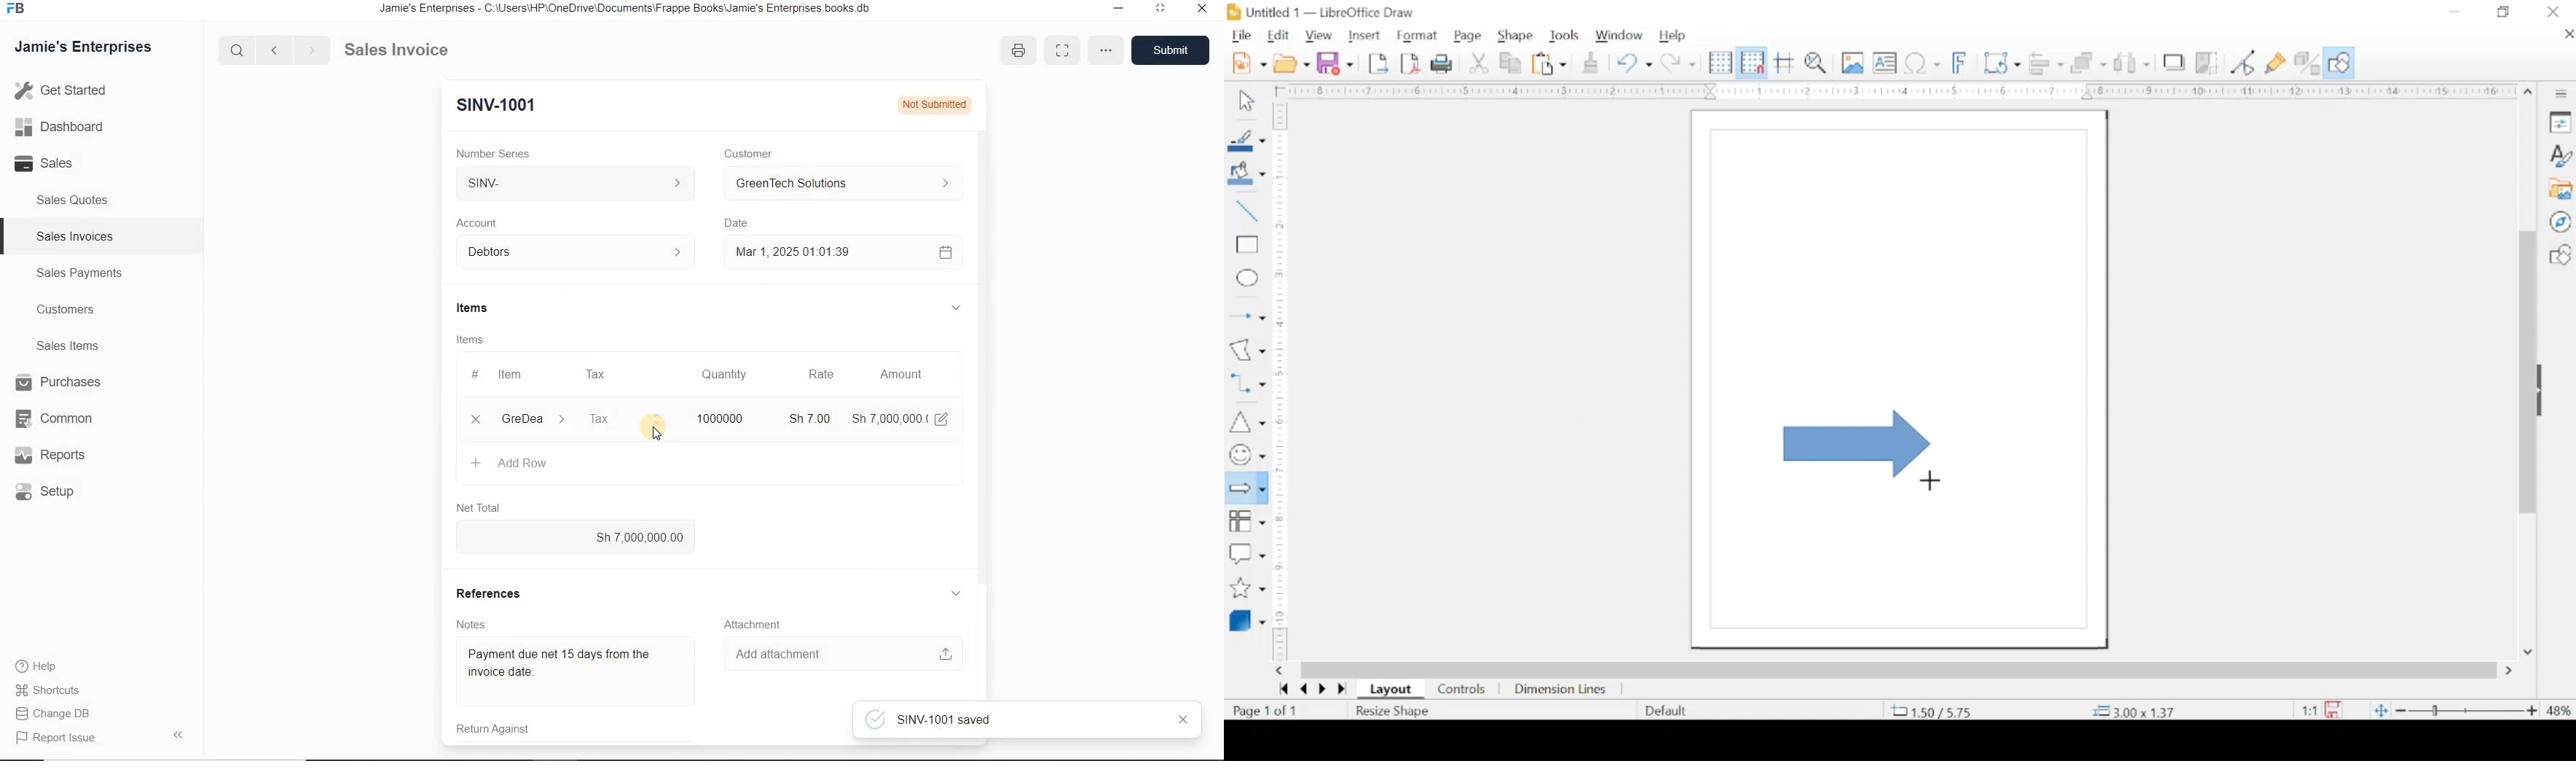 The width and height of the screenshot is (2576, 784). Describe the element at coordinates (900, 374) in the screenshot. I see `Amount` at that location.